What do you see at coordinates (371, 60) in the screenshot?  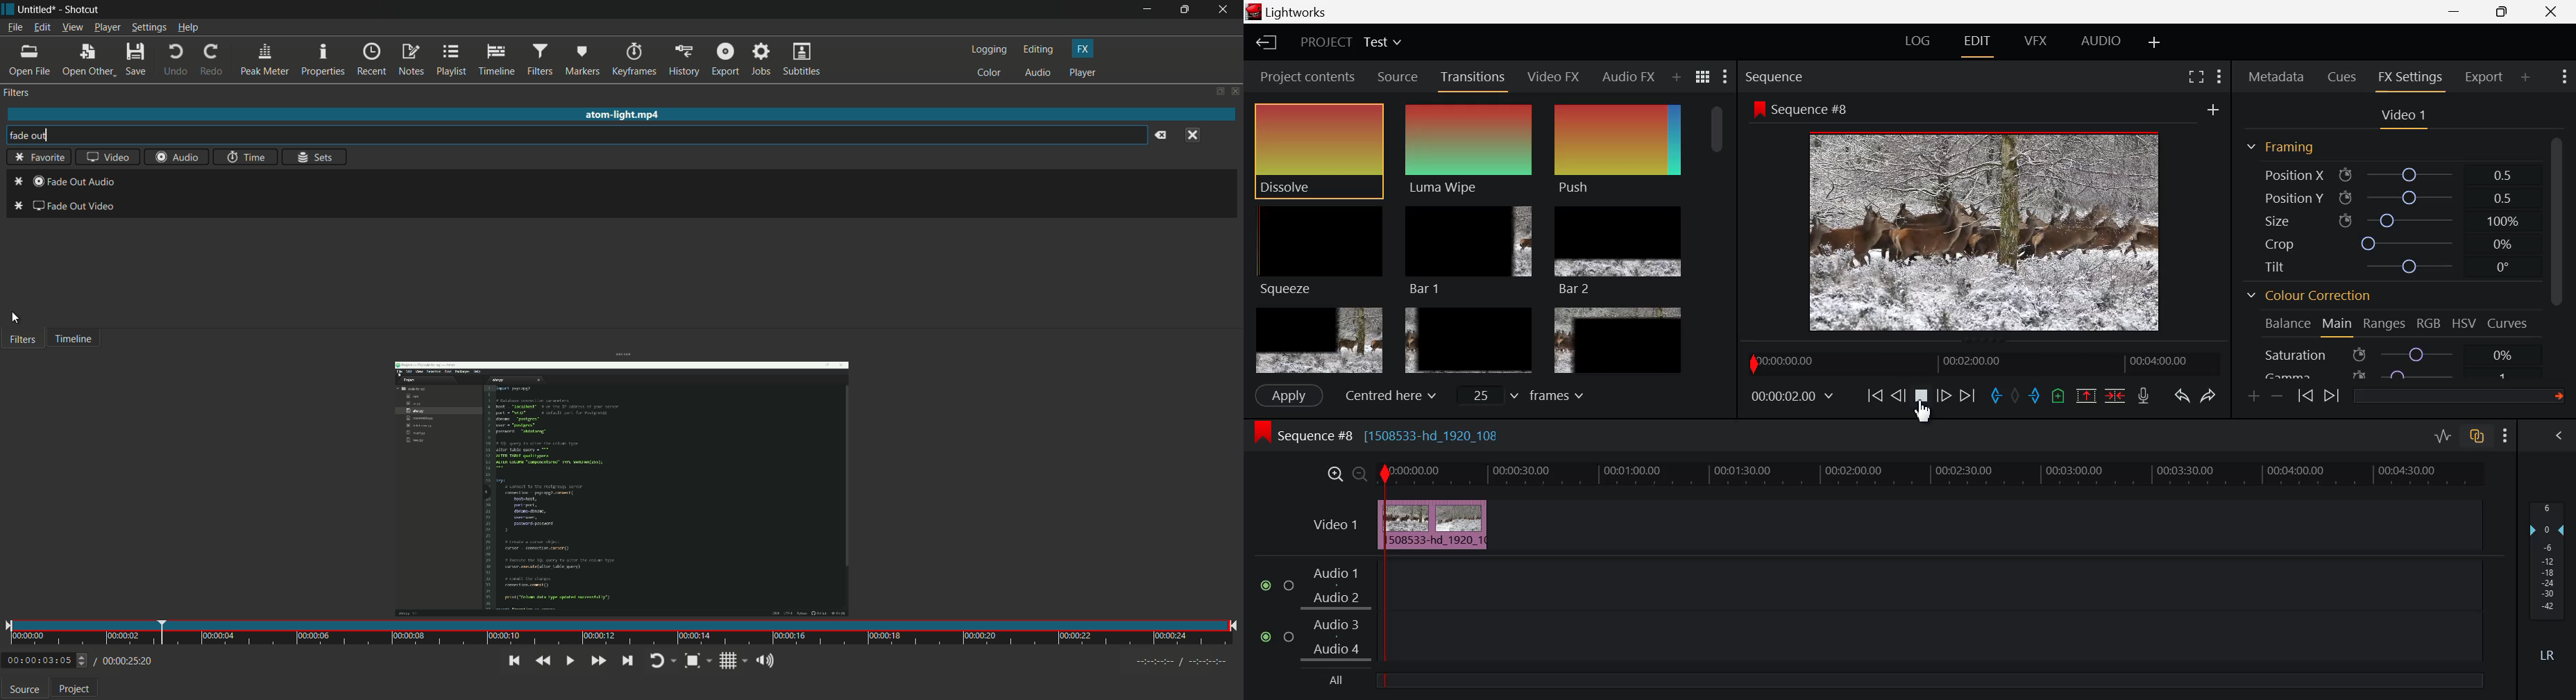 I see `recent` at bounding box center [371, 60].